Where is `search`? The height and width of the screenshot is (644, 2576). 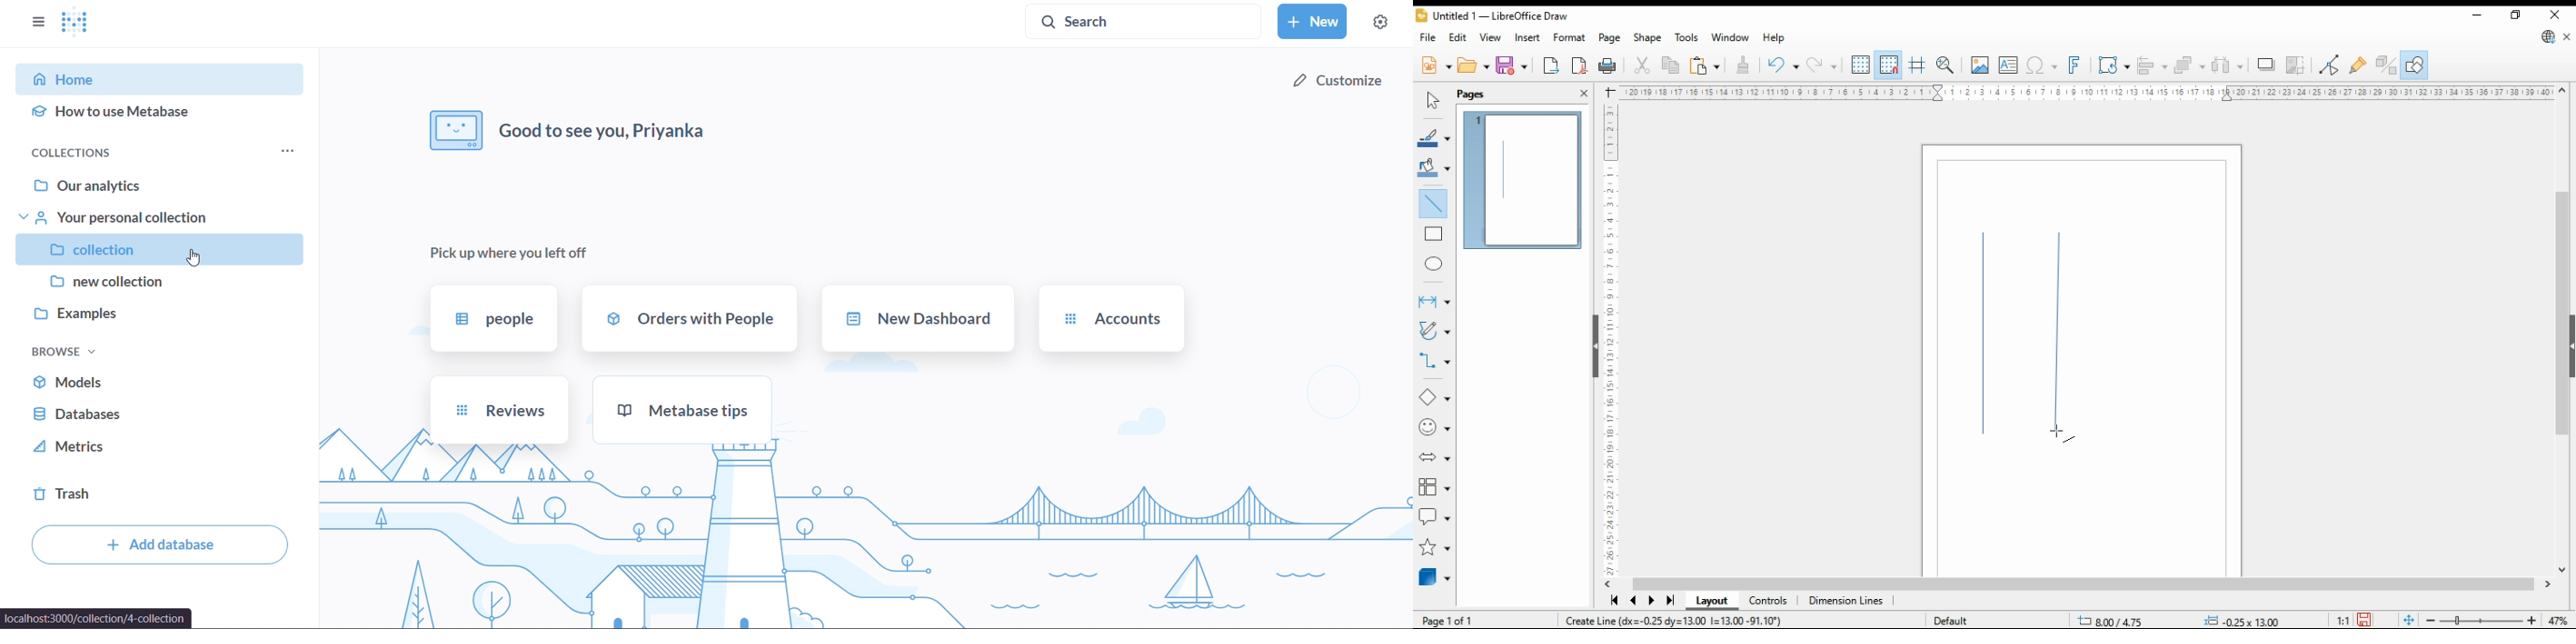 search is located at coordinates (1142, 22).